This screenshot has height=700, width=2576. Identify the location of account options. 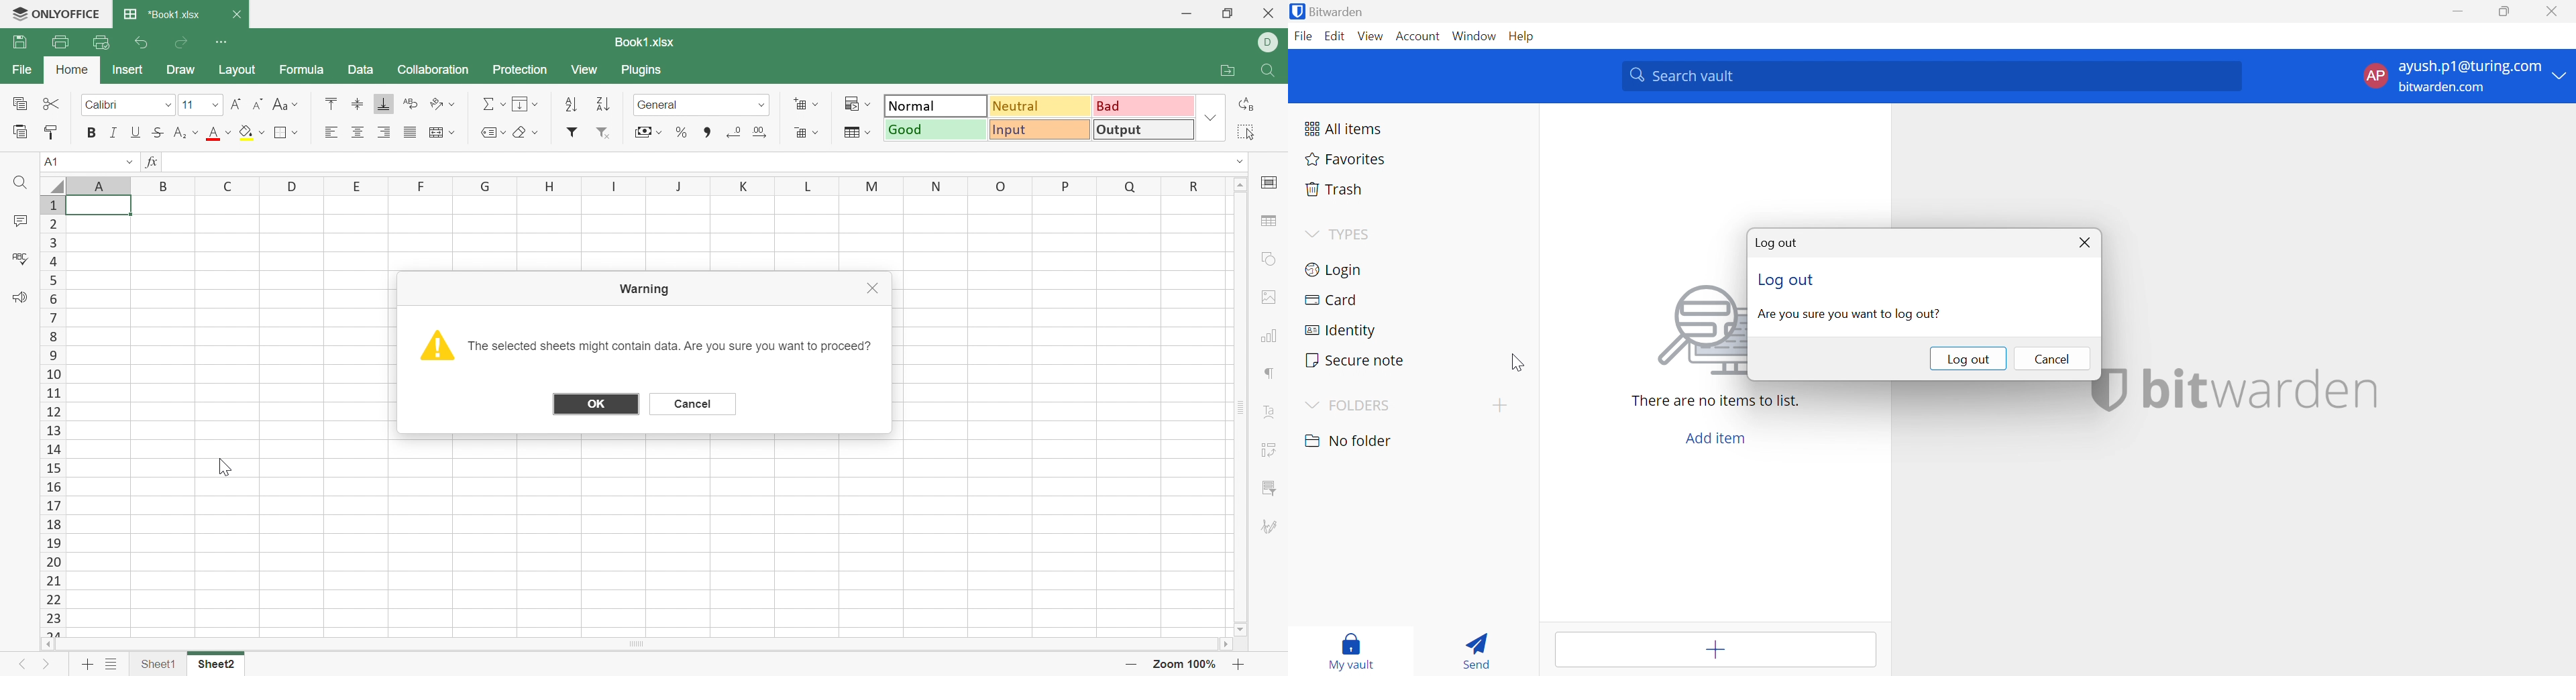
(2465, 75).